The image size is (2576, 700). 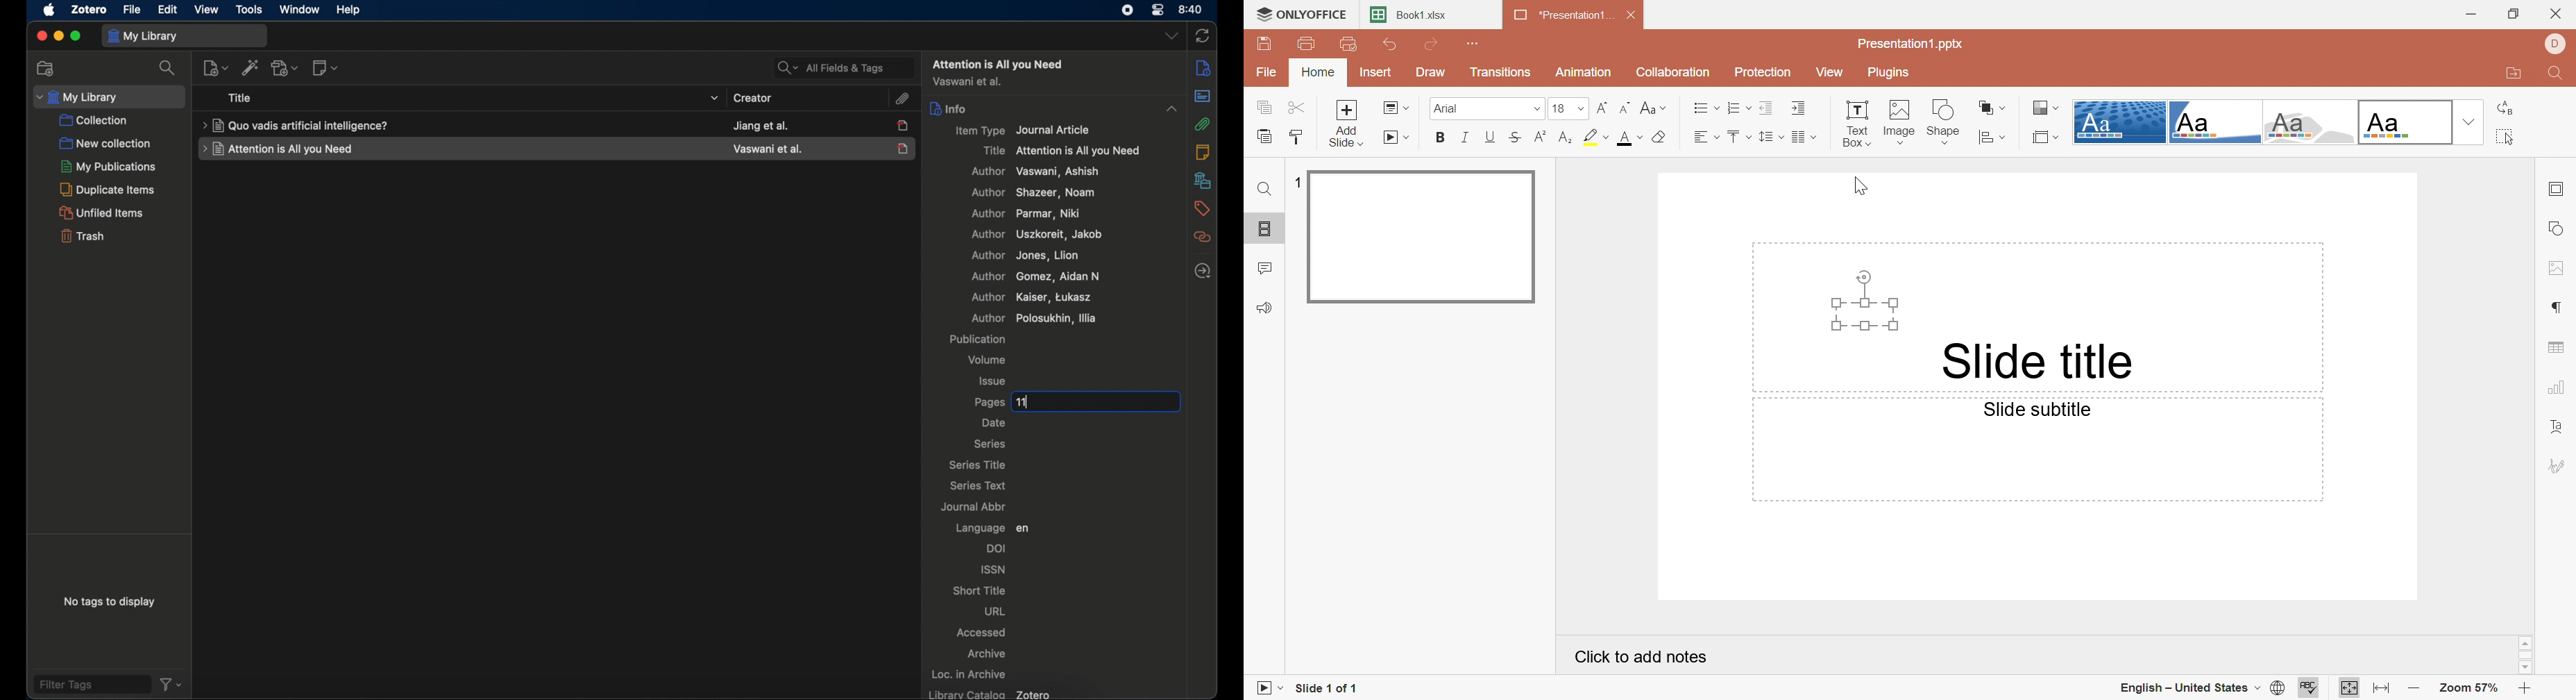 What do you see at coordinates (2508, 108) in the screenshot?
I see `Replace` at bounding box center [2508, 108].